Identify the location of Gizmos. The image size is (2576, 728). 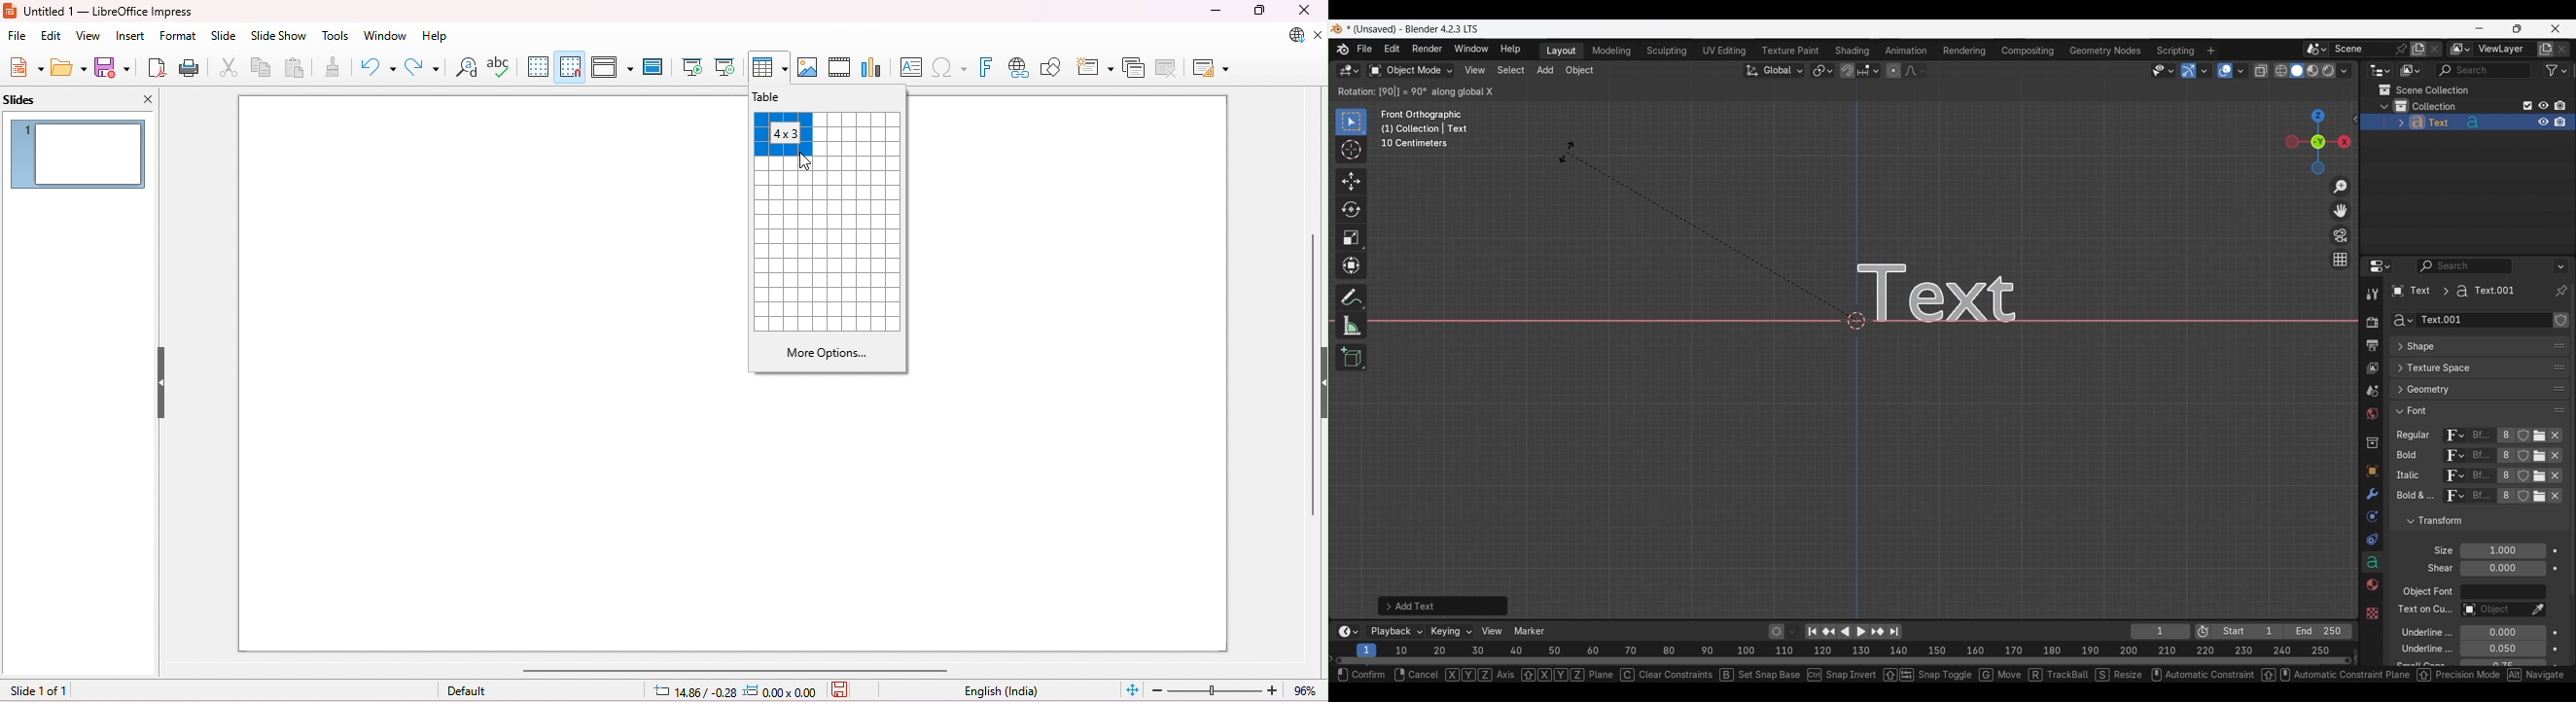
(2205, 70).